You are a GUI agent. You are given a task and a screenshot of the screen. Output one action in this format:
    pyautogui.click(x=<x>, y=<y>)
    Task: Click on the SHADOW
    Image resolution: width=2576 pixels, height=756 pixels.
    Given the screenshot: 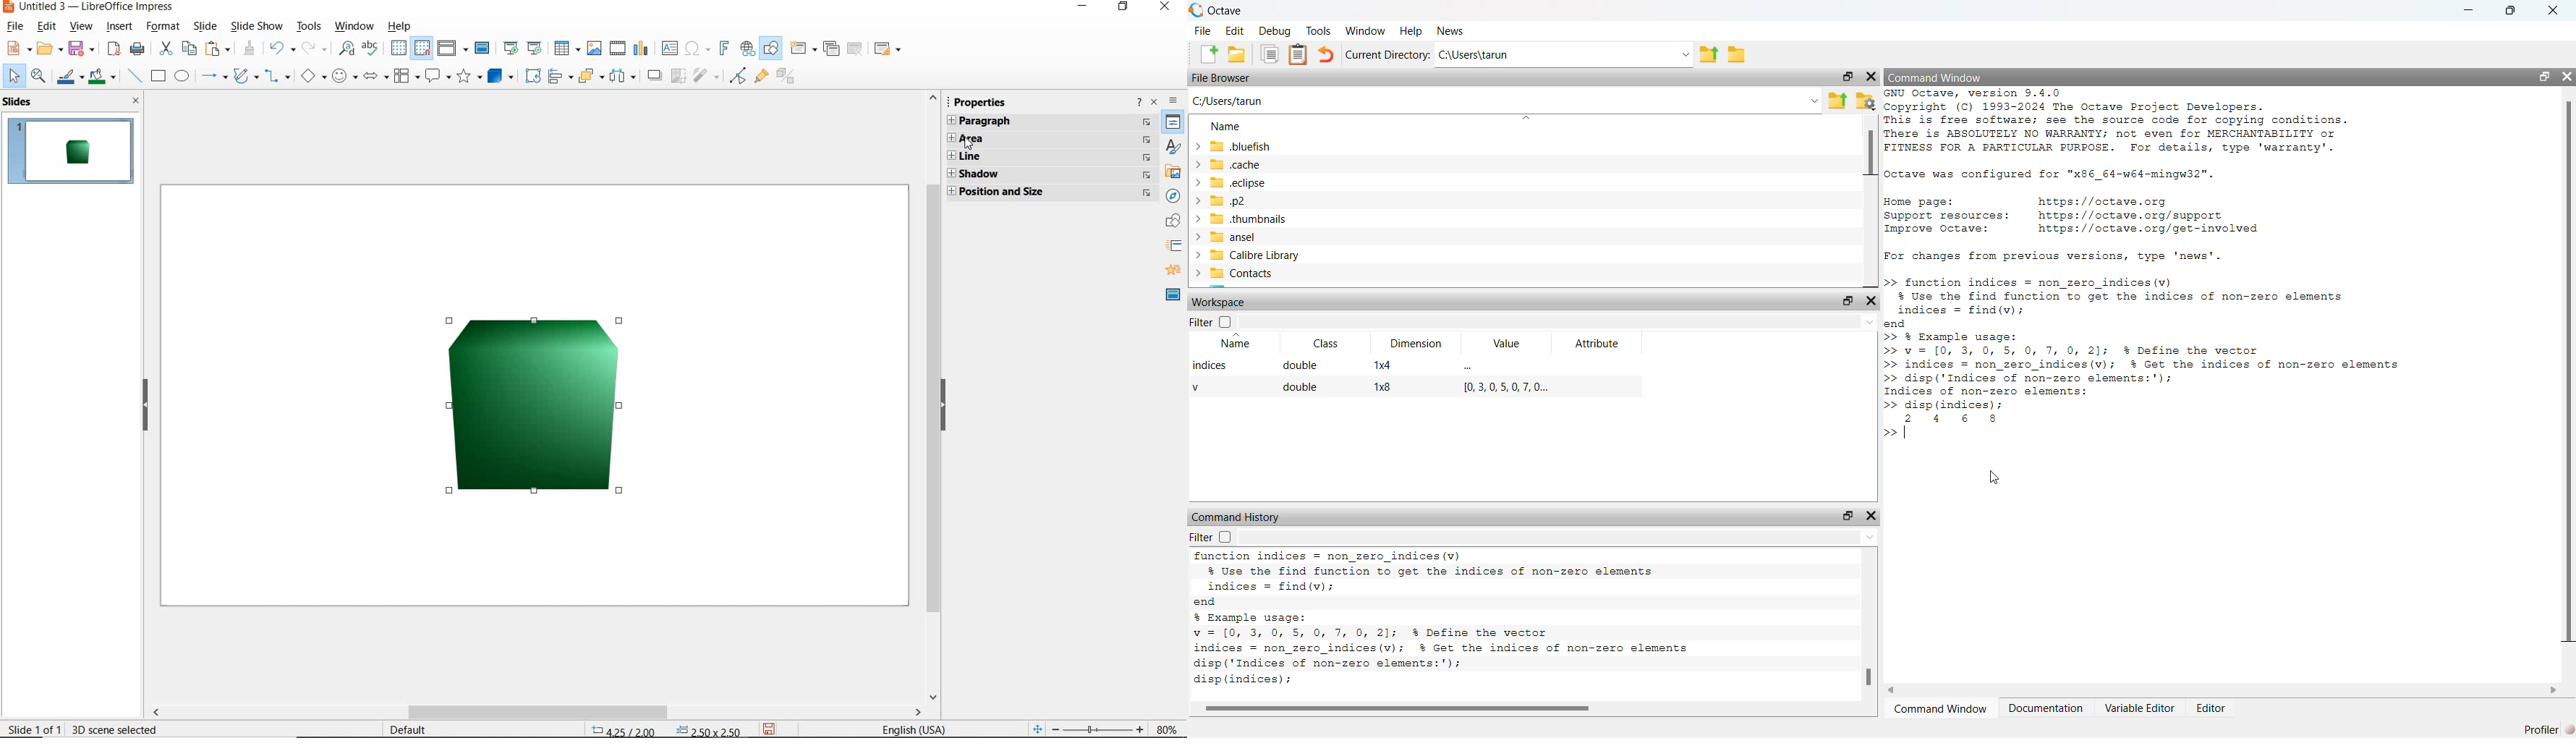 What is the action you would take?
    pyautogui.click(x=657, y=77)
    